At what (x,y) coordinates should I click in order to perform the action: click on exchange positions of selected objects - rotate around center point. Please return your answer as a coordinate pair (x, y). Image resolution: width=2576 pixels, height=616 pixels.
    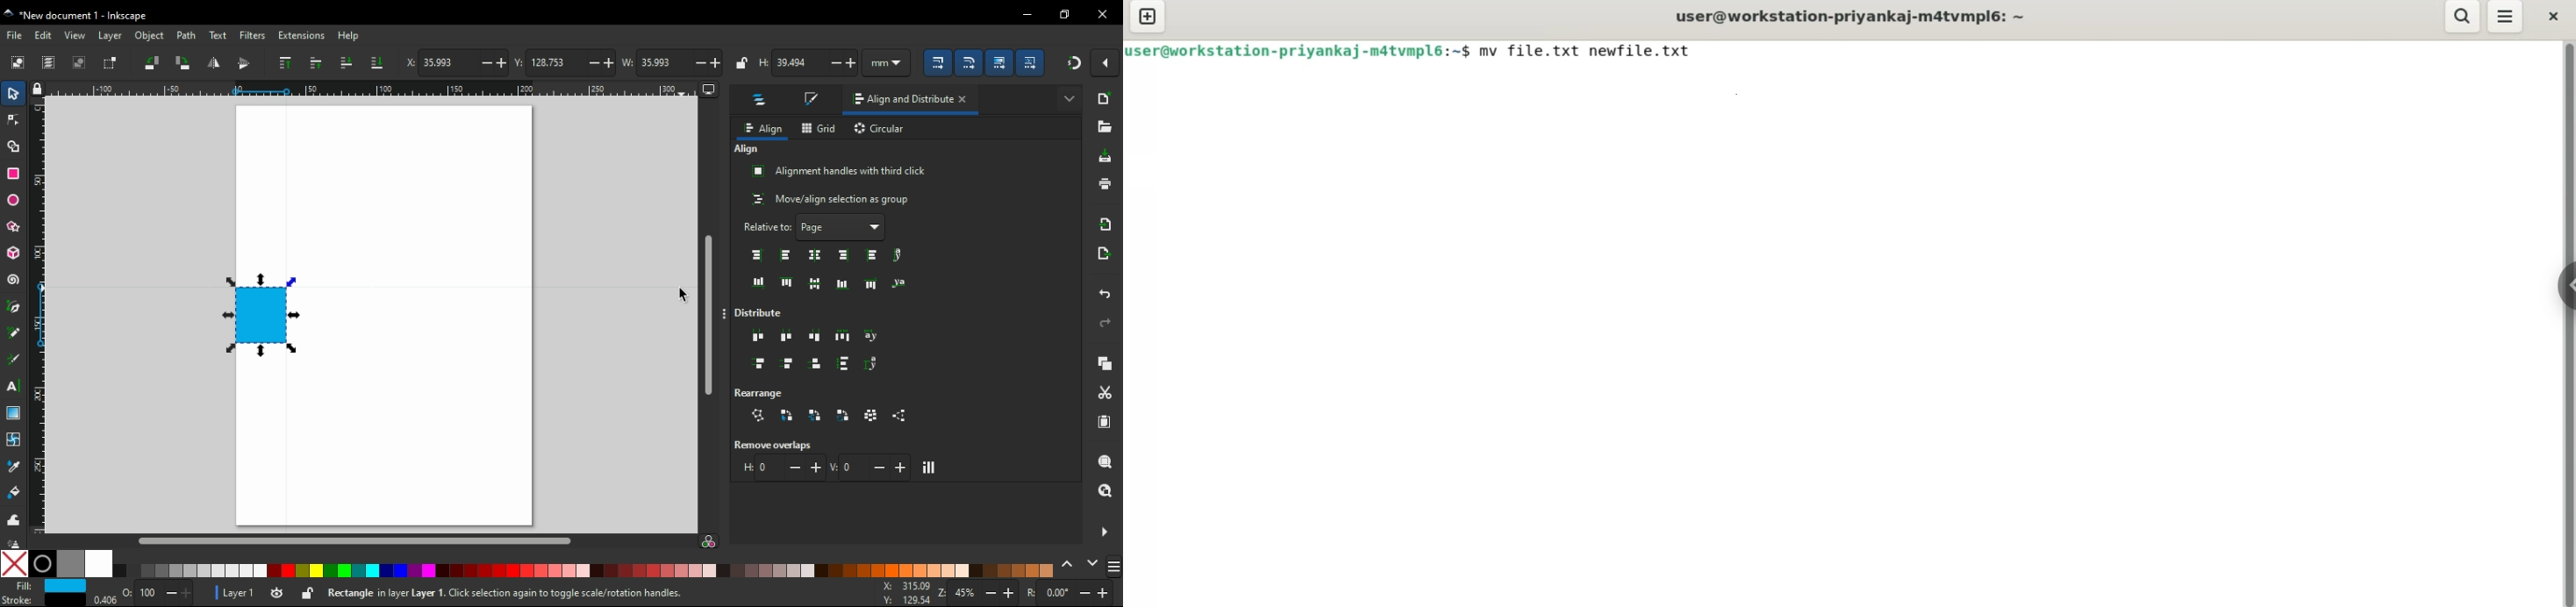
    Looking at the image, I should click on (844, 414).